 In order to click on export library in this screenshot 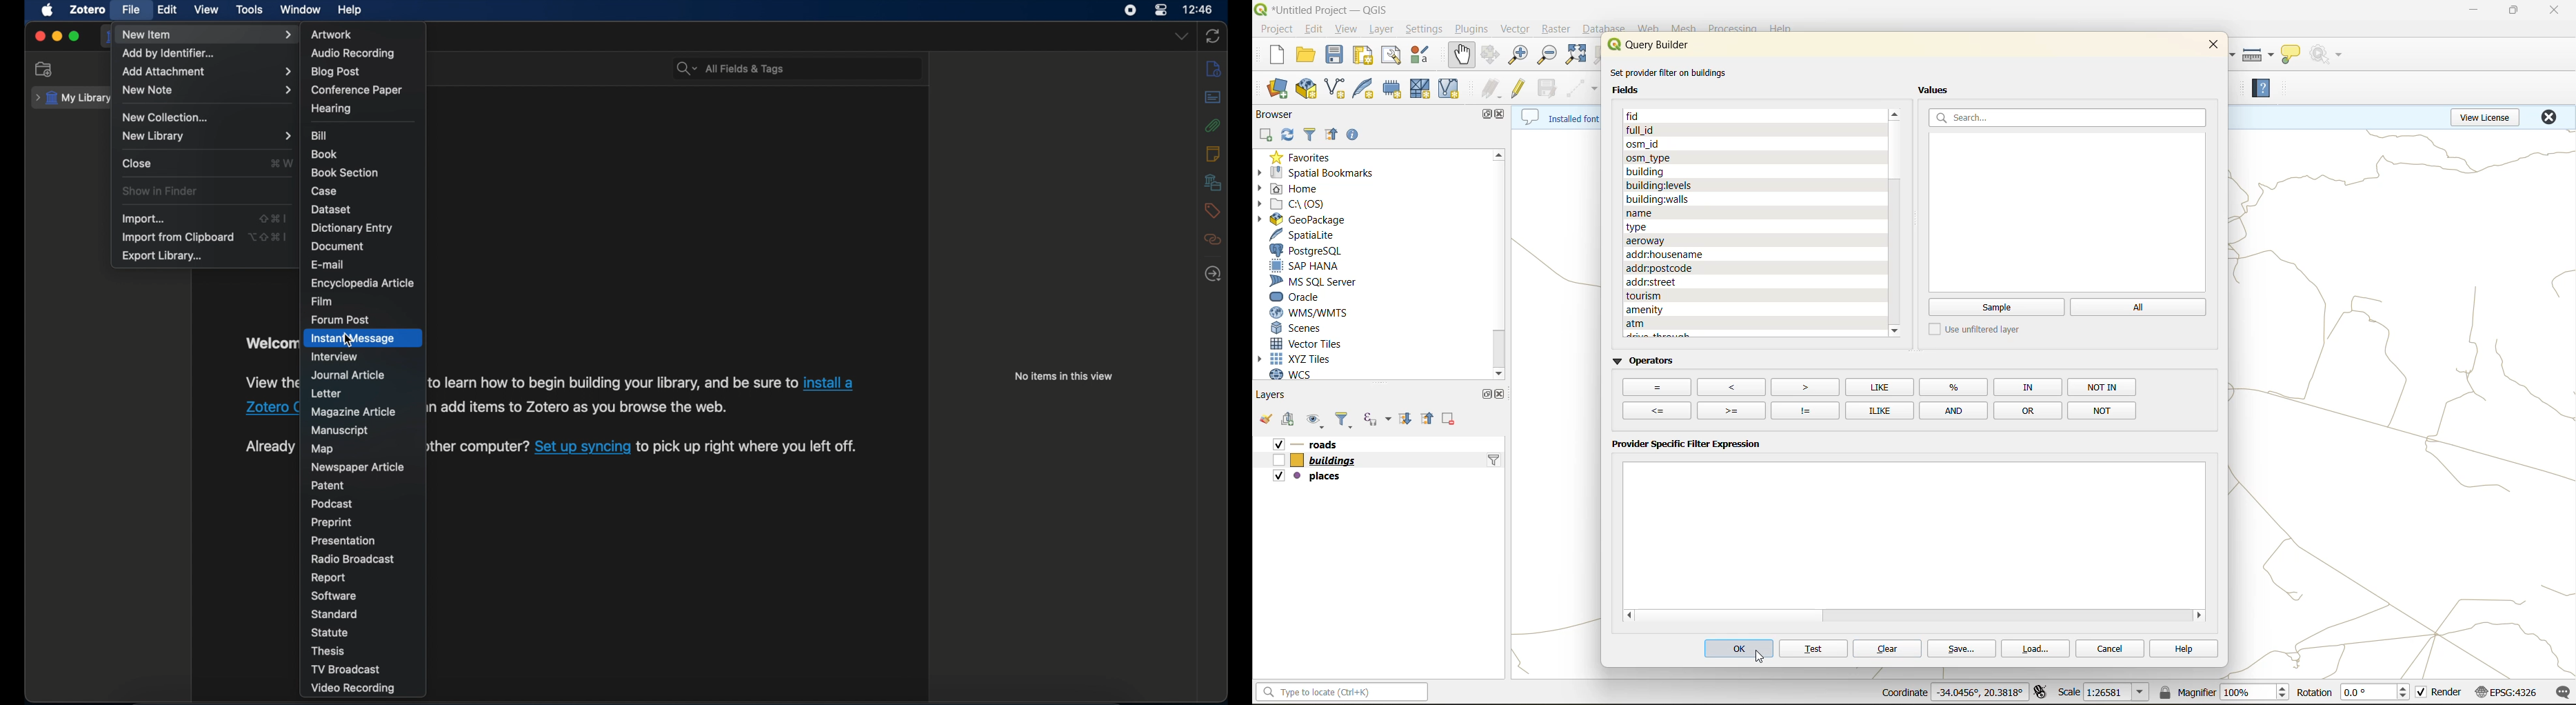, I will do `click(161, 256)`.